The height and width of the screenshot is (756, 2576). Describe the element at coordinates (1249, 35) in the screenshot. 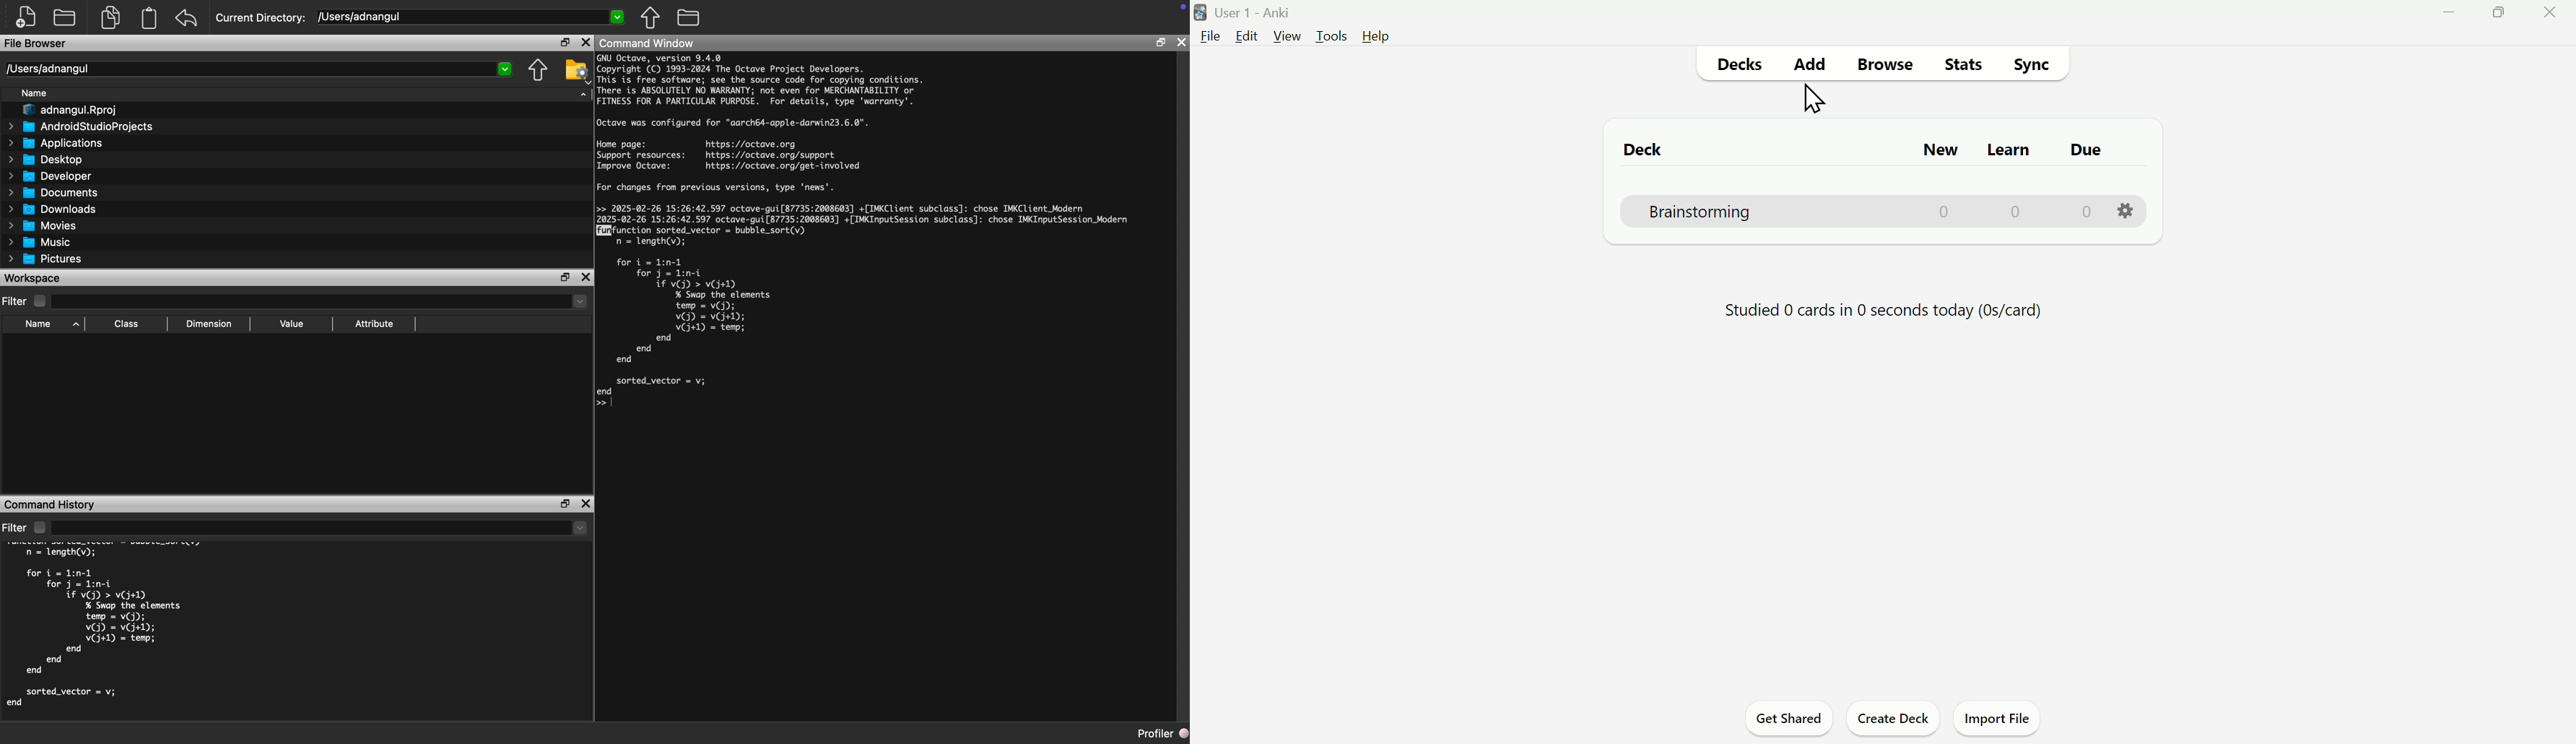

I see `` at that location.